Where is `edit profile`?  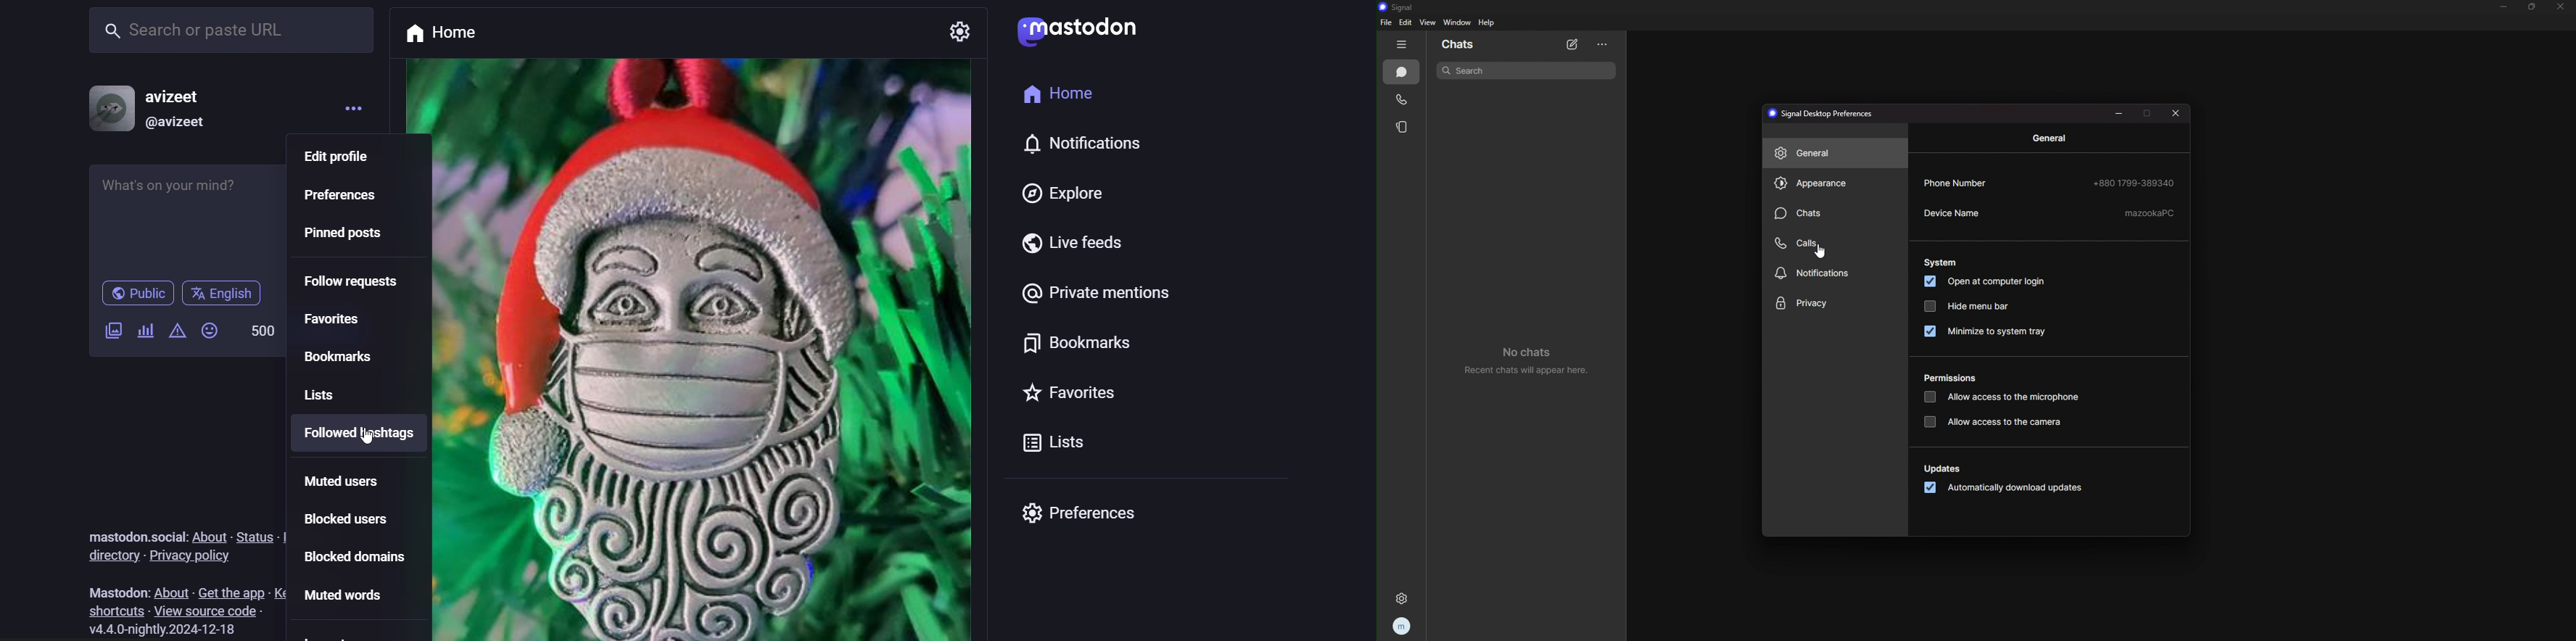 edit profile is located at coordinates (339, 158).